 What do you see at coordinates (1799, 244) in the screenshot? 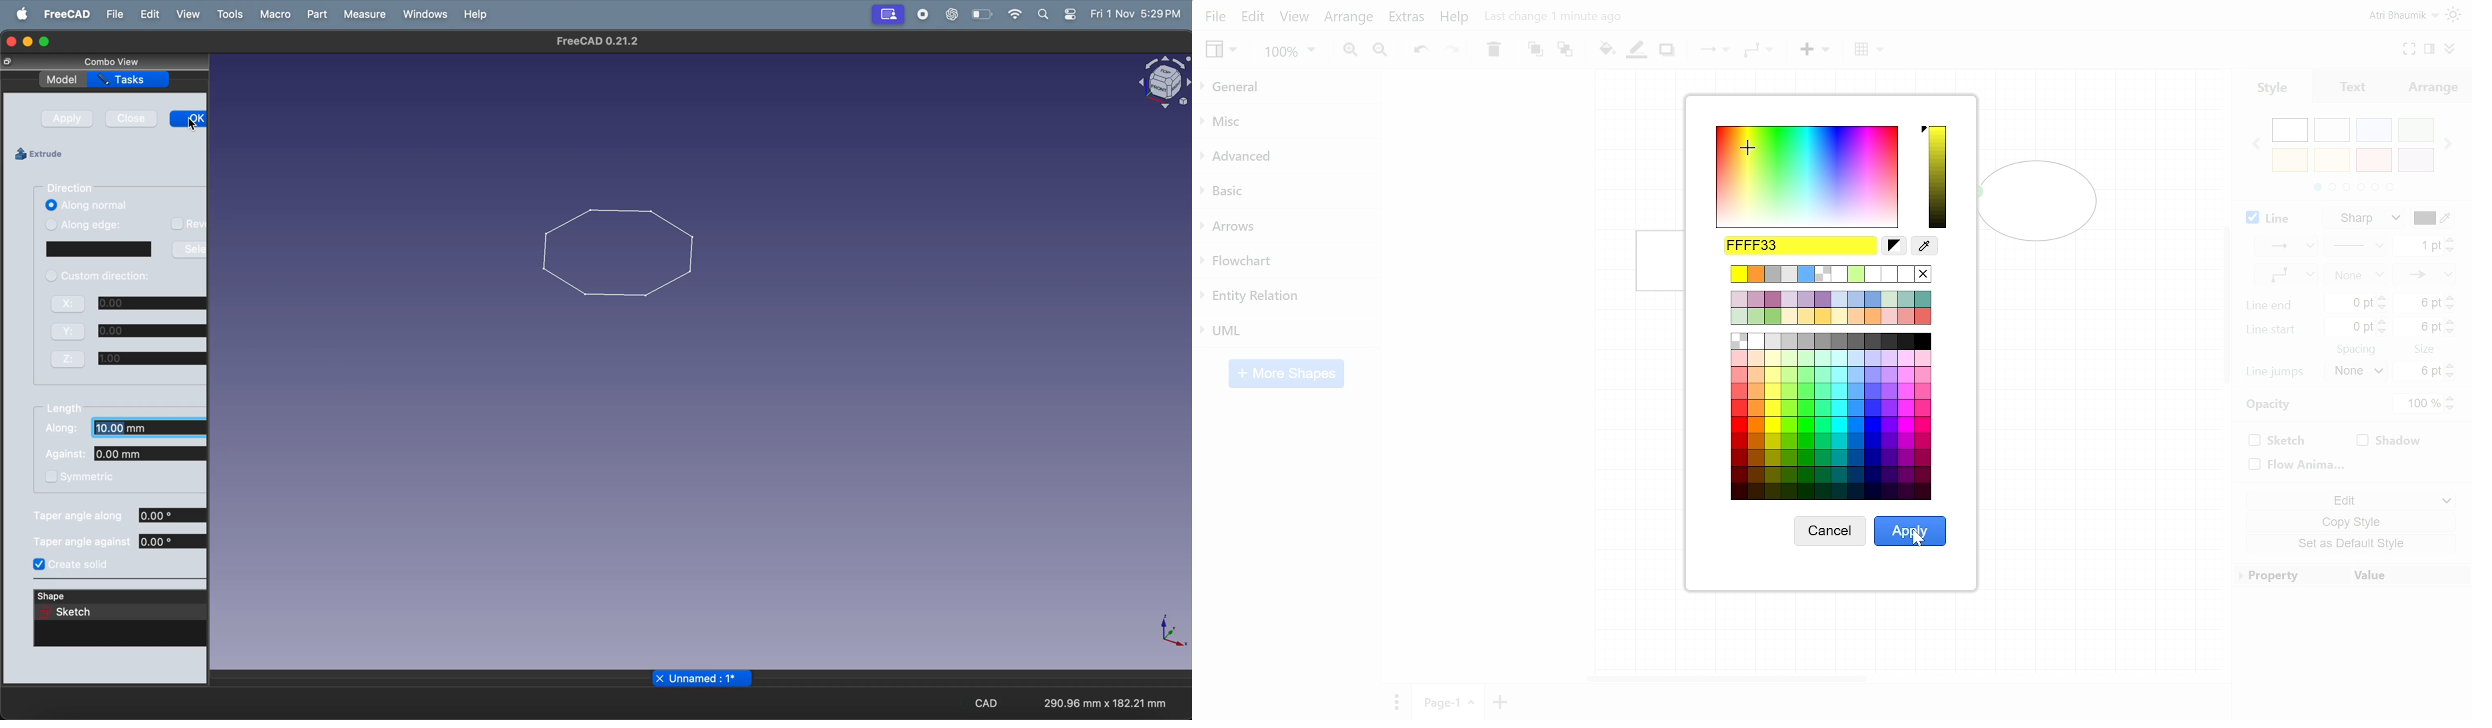
I see `Current color` at bounding box center [1799, 244].